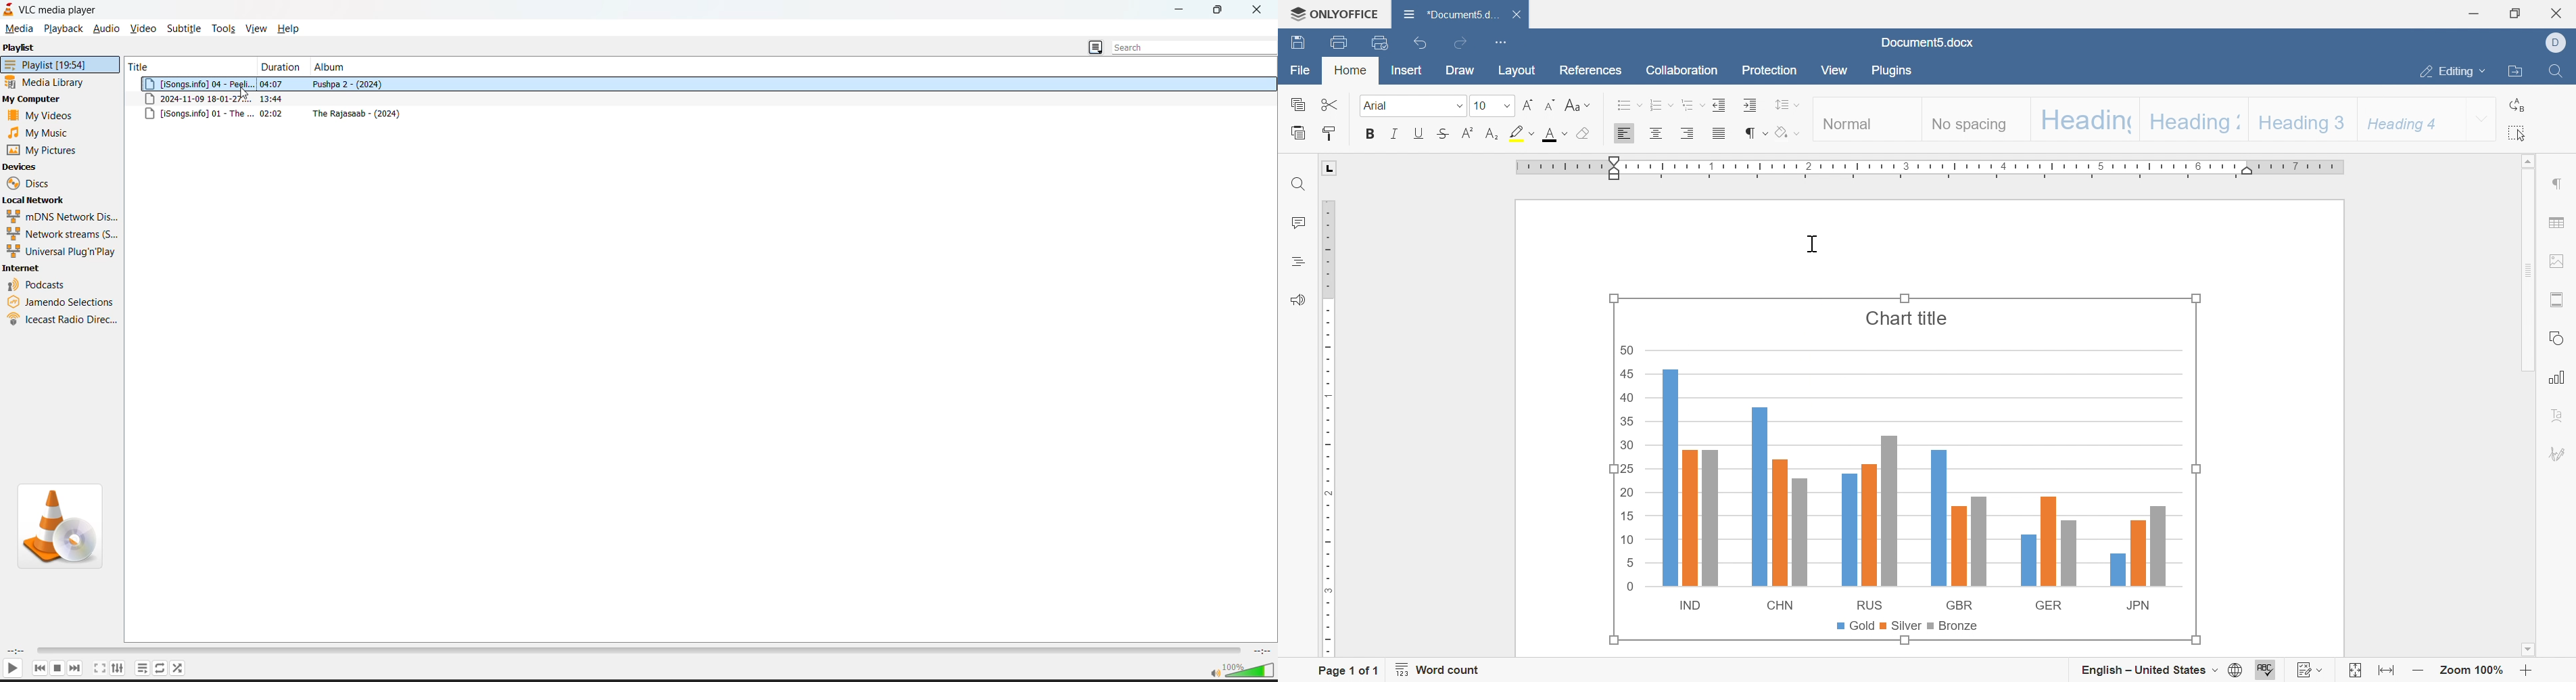 The image size is (2576, 700). I want to click on quick print, so click(1379, 42).